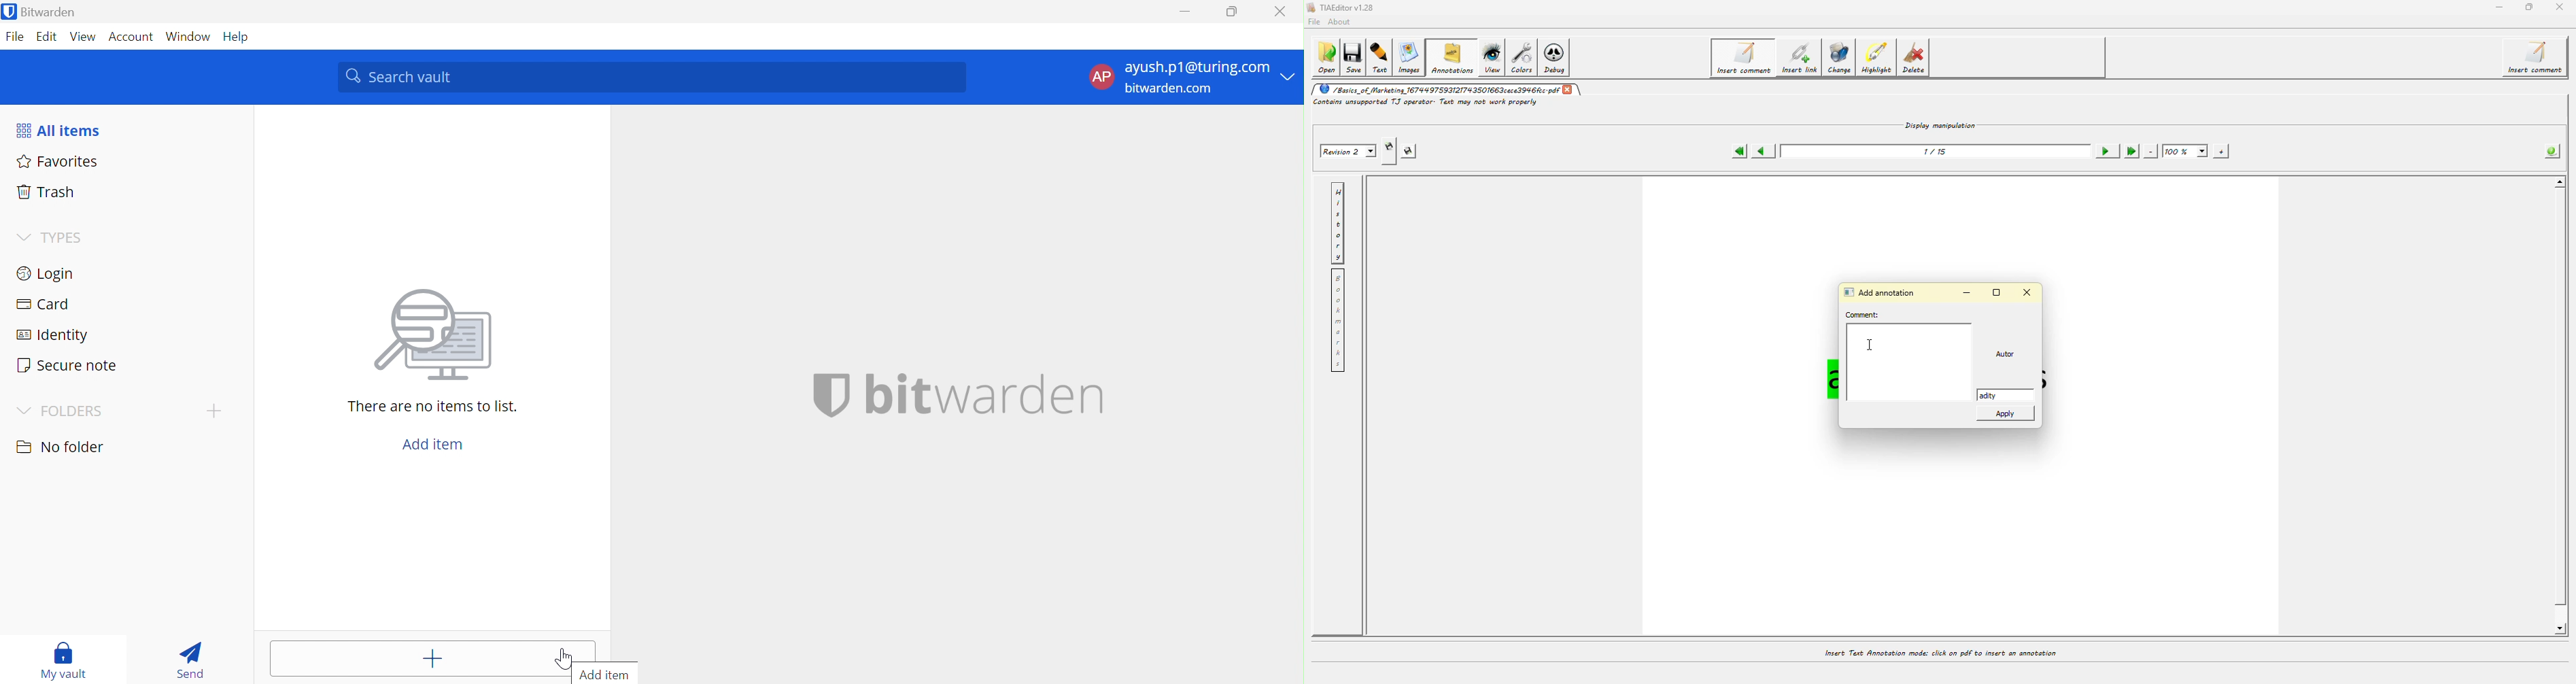  Describe the element at coordinates (1280, 12) in the screenshot. I see `Close` at that location.